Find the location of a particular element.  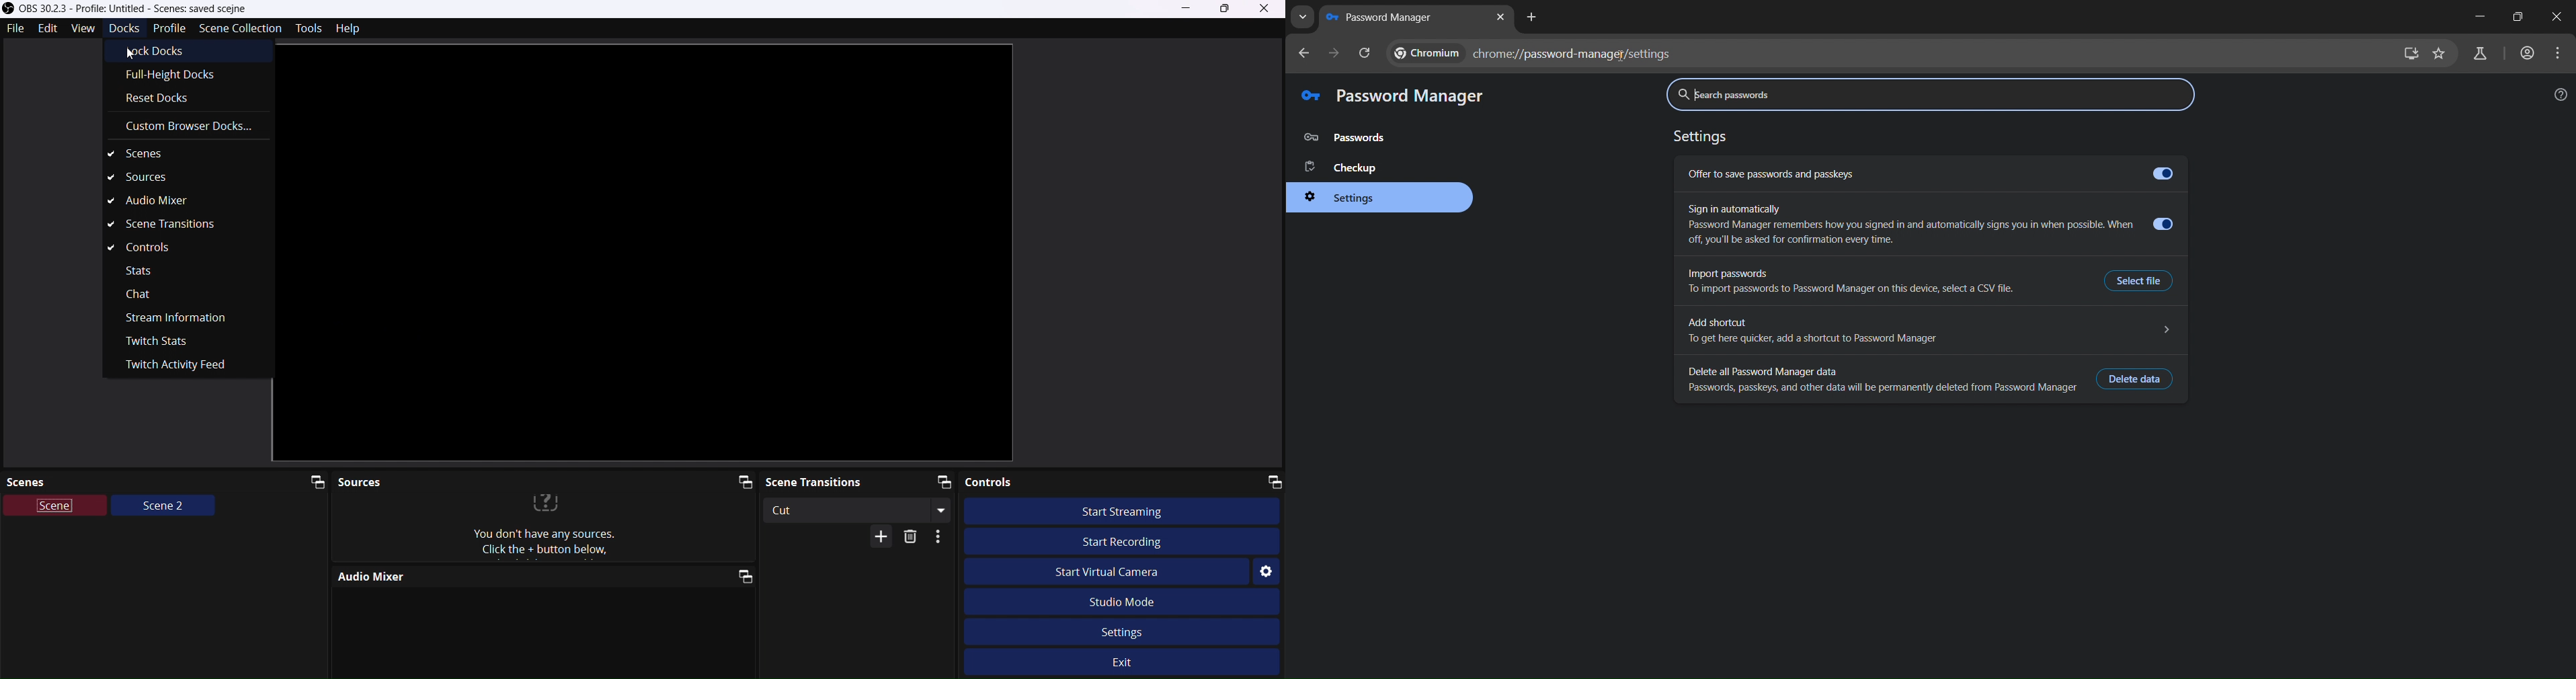

Custom Browser docks is located at coordinates (187, 126).